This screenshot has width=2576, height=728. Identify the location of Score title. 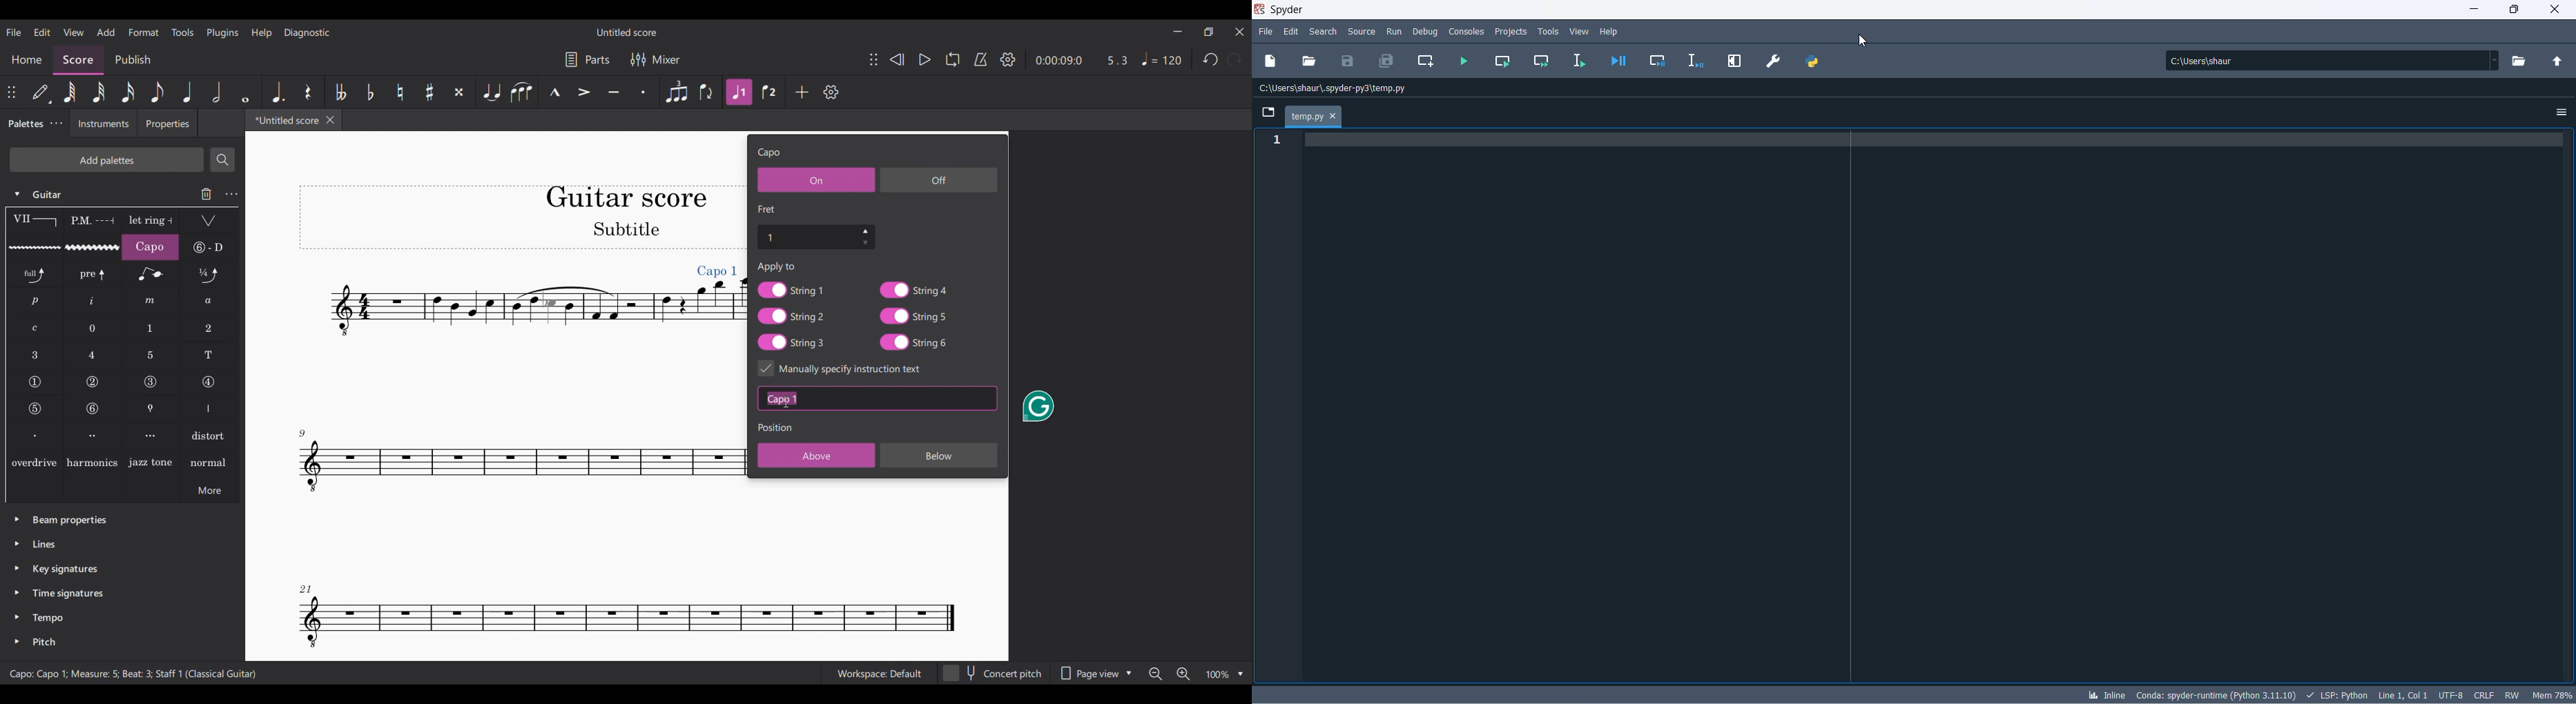
(626, 33).